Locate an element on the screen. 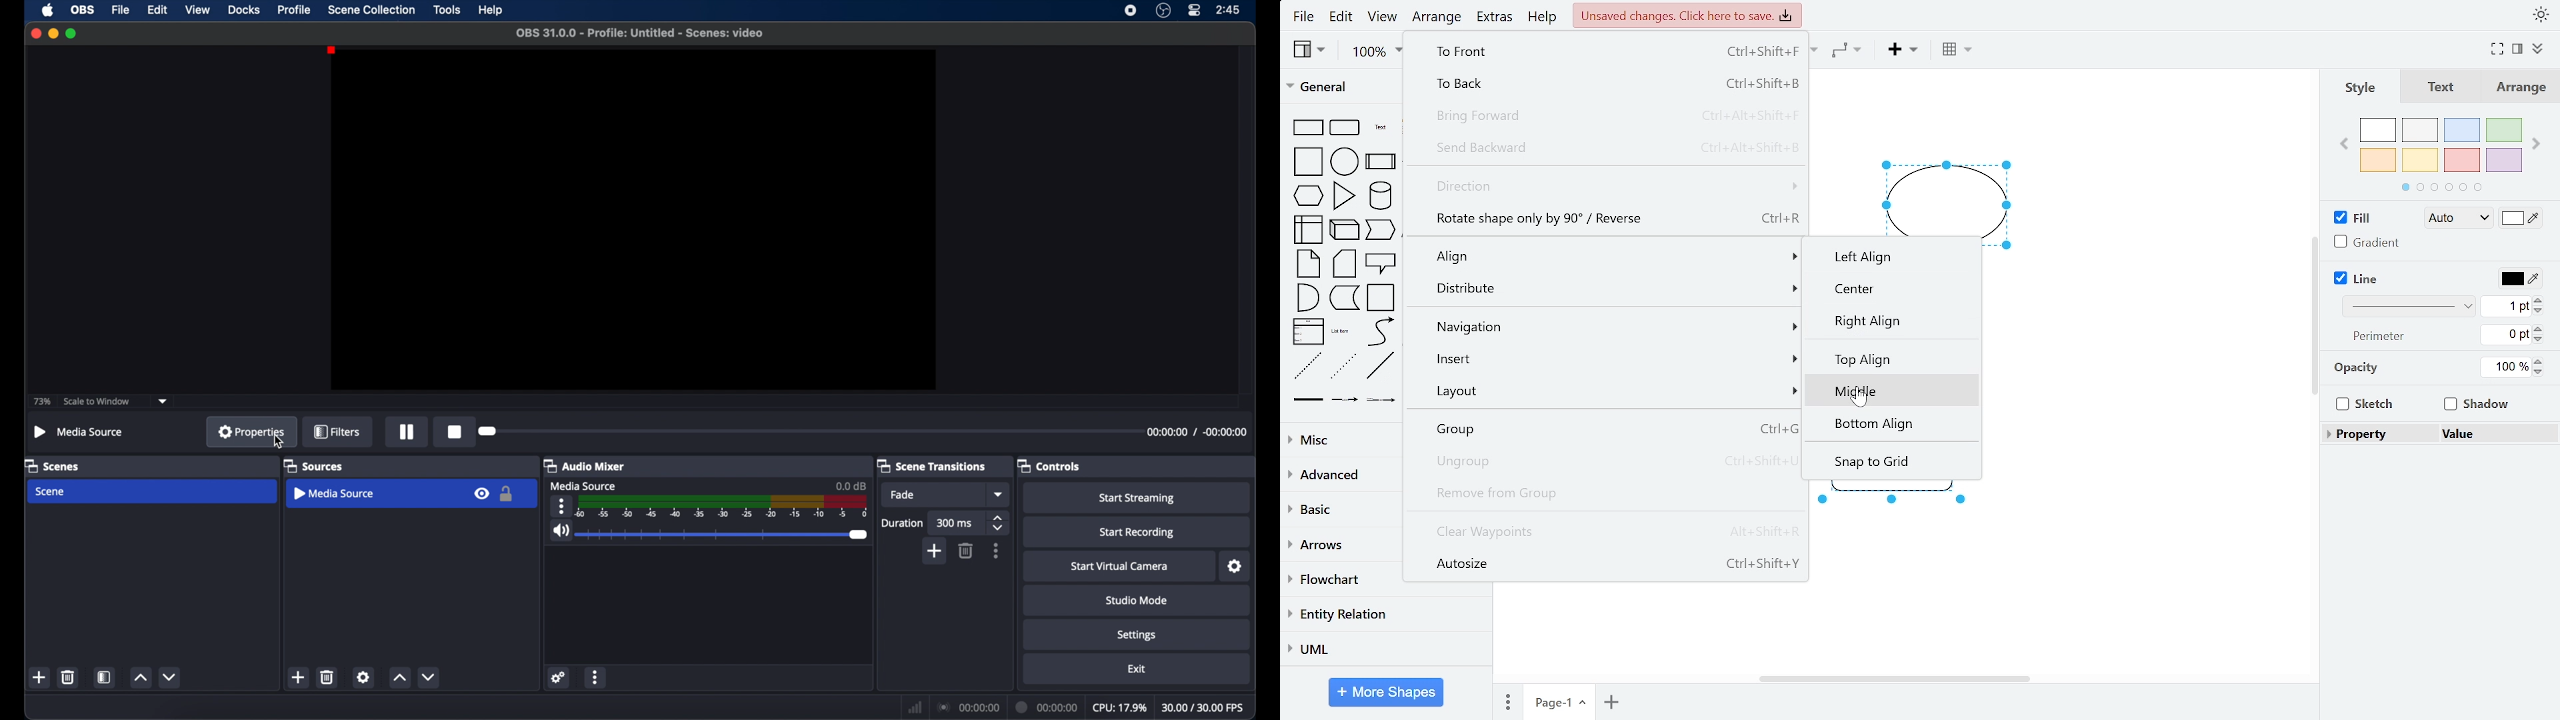 The width and height of the screenshot is (2576, 728). advanced is located at coordinates (1340, 475).